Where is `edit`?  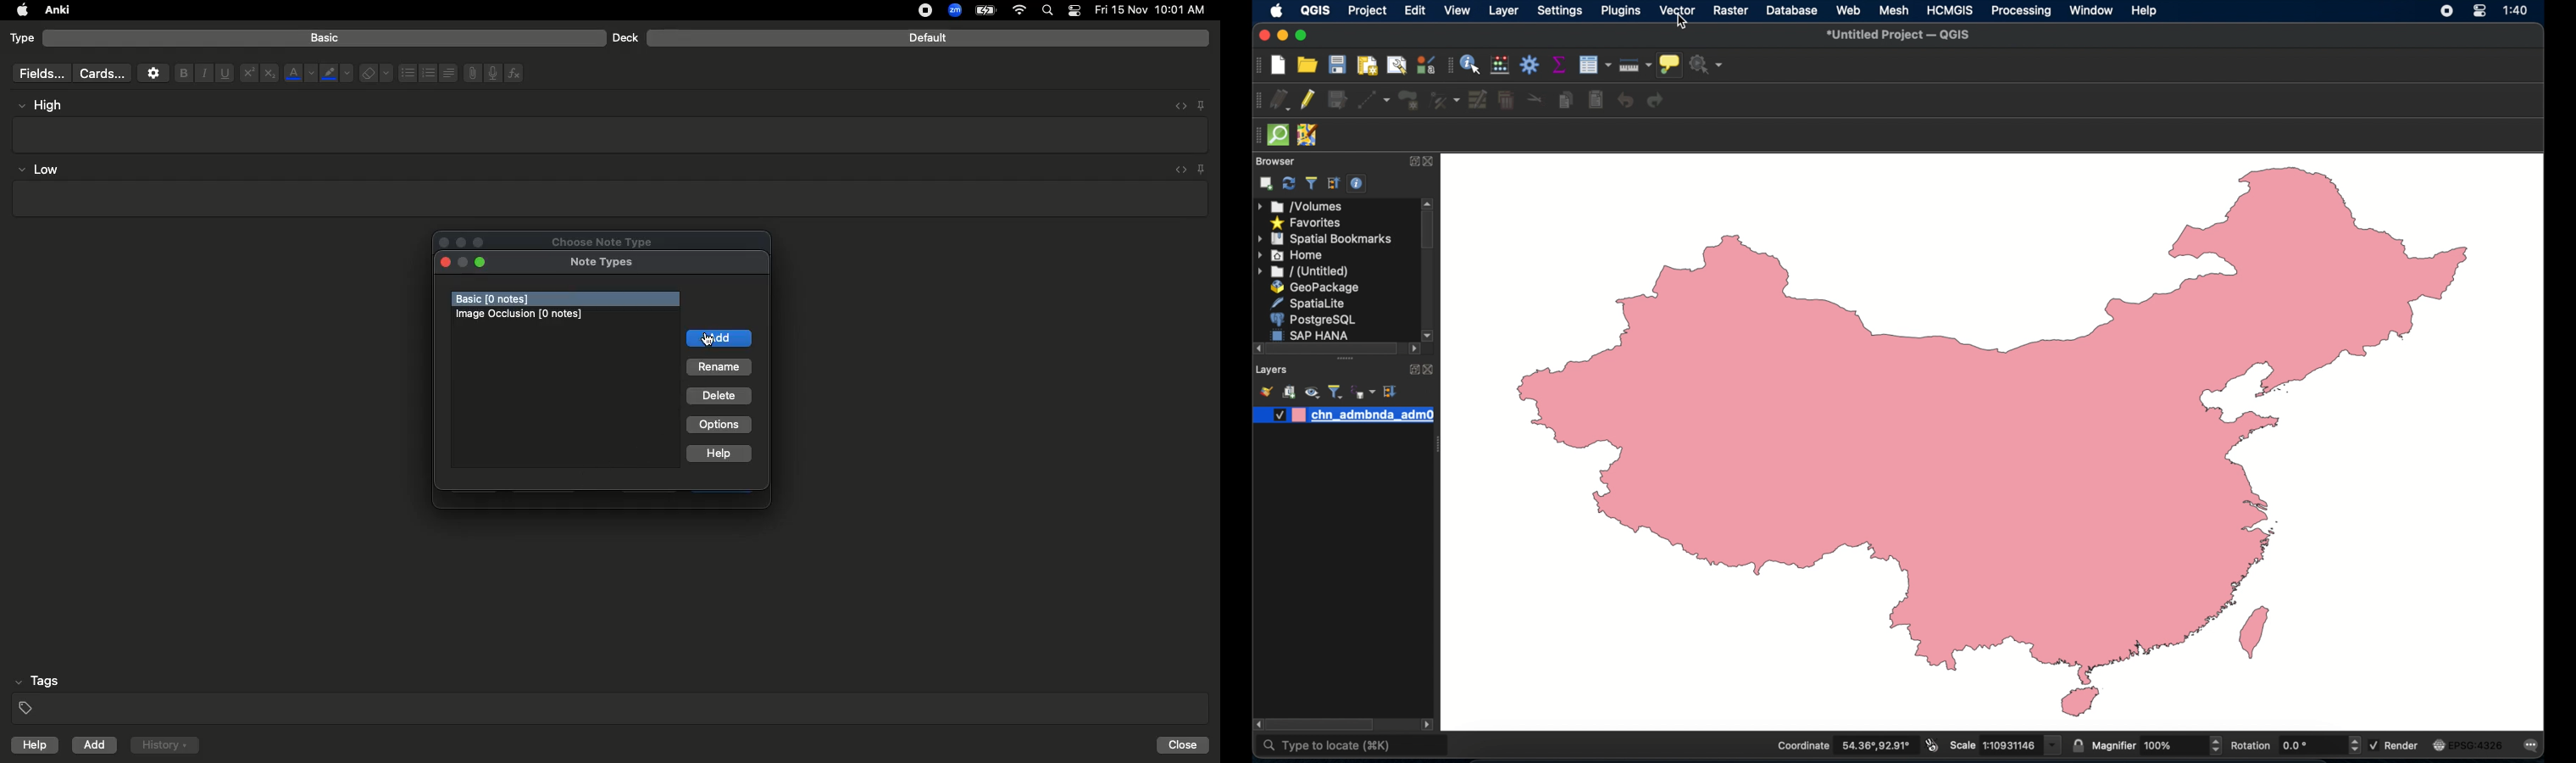 edit is located at coordinates (1412, 11).